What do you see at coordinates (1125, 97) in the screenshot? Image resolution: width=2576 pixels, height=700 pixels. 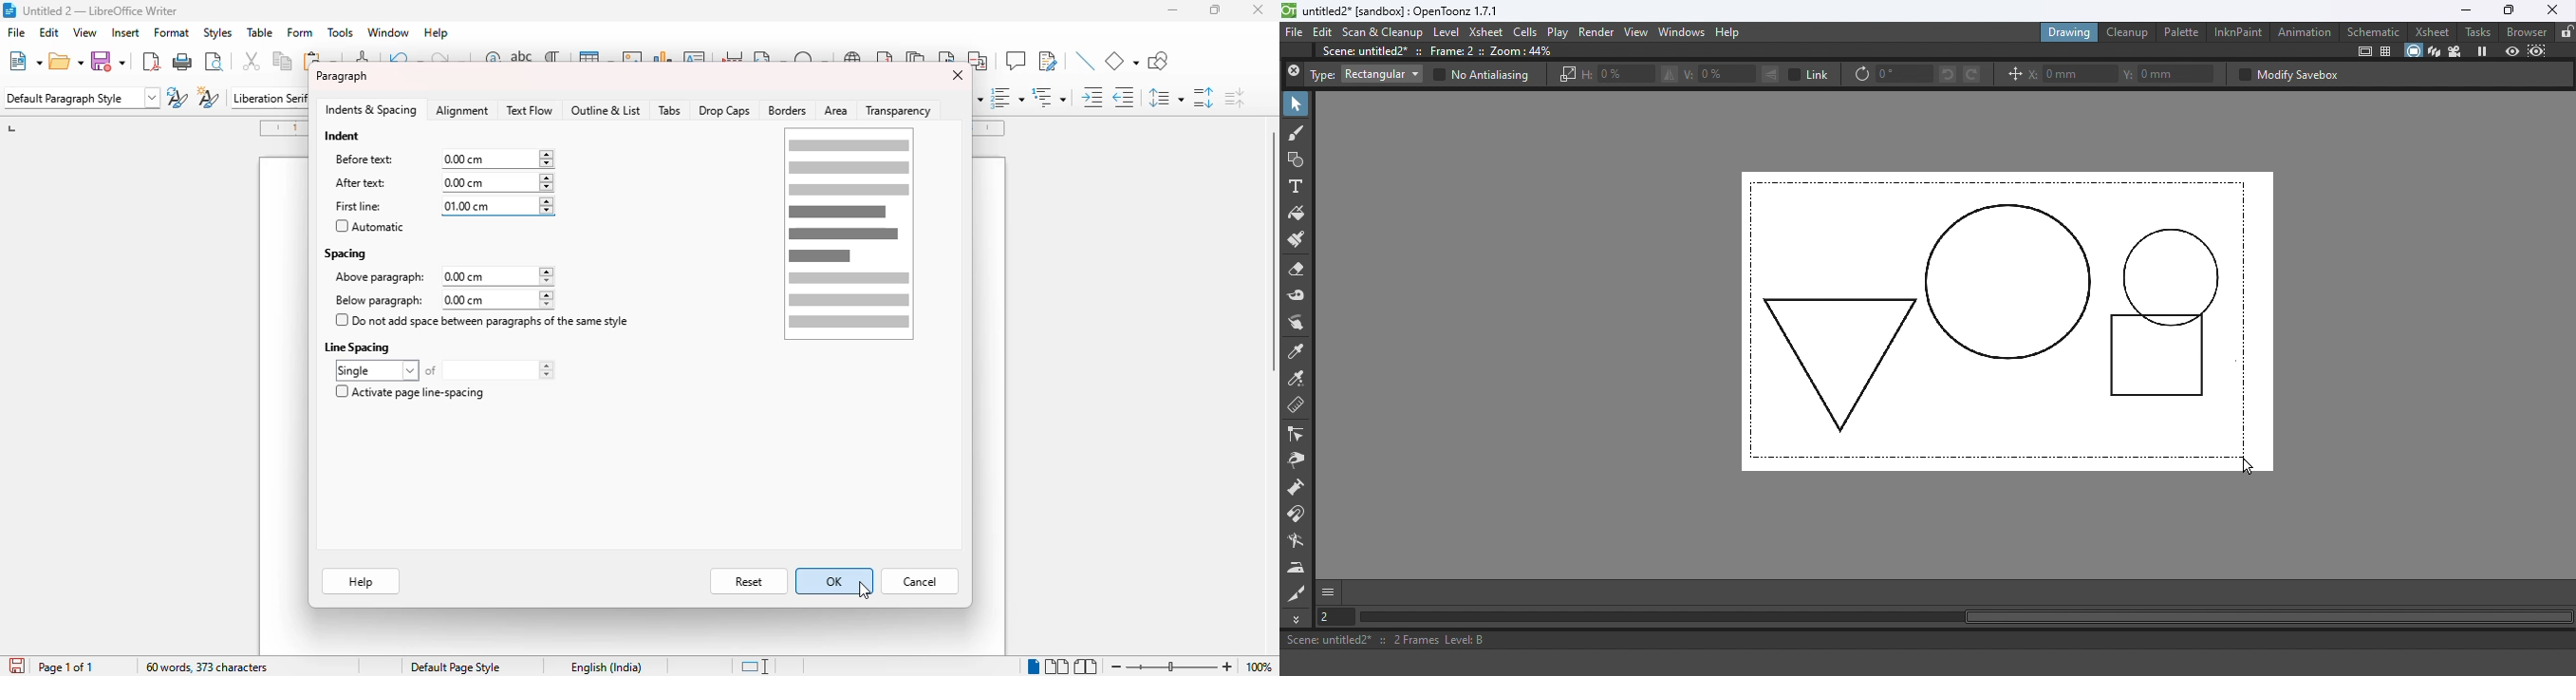 I see `decrease indent` at bounding box center [1125, 97].